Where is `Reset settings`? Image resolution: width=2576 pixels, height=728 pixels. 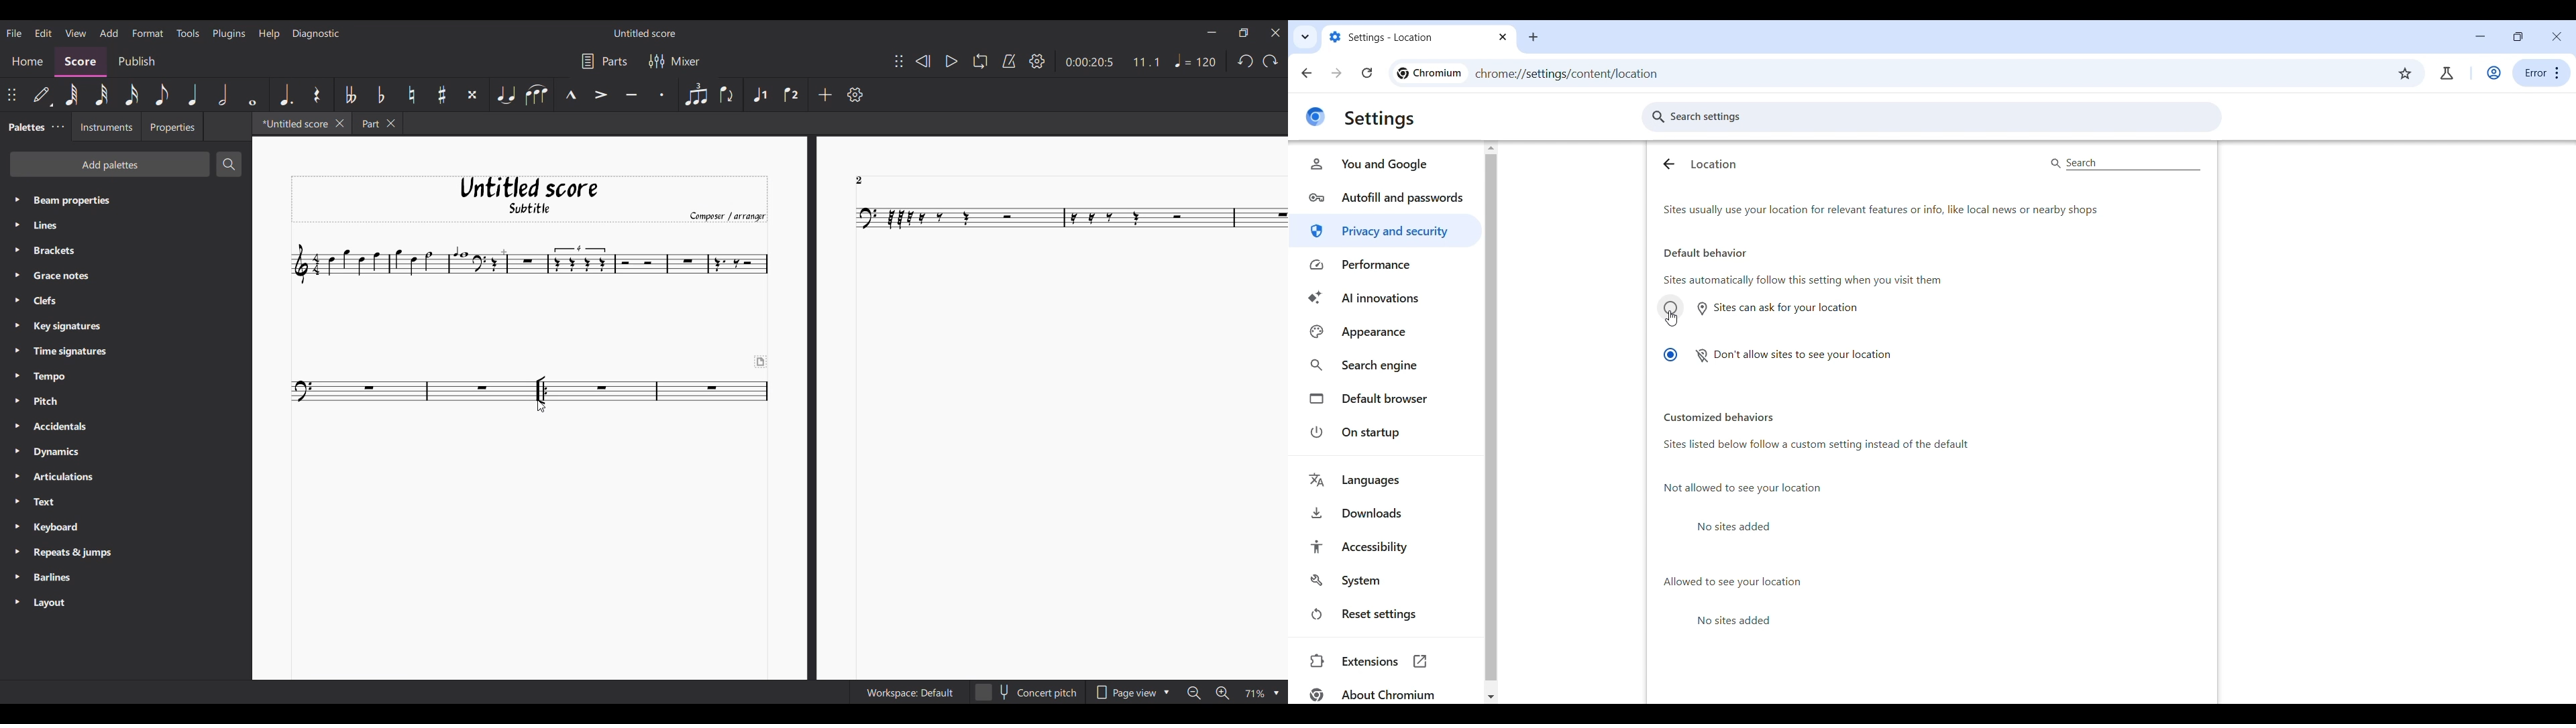
Reset settings is located at coordinates (1383, 614).